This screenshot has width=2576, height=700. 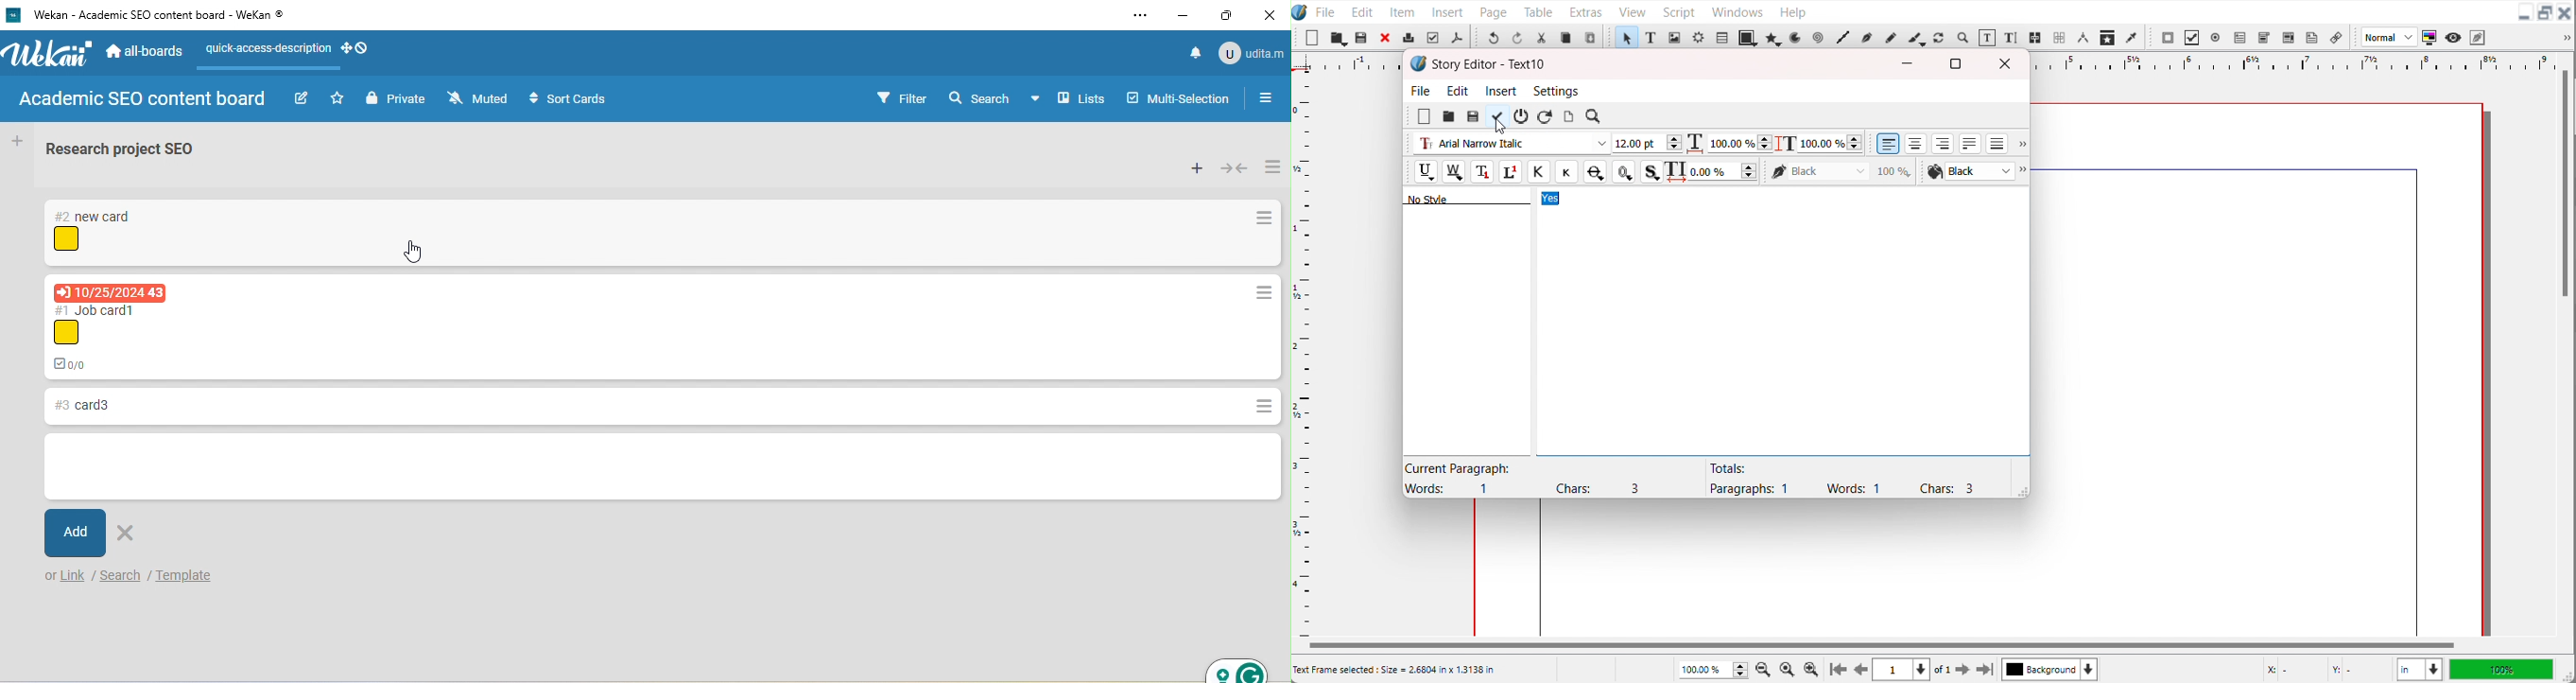 I want to click on grammarly extension, so click(x=1236, y=667).